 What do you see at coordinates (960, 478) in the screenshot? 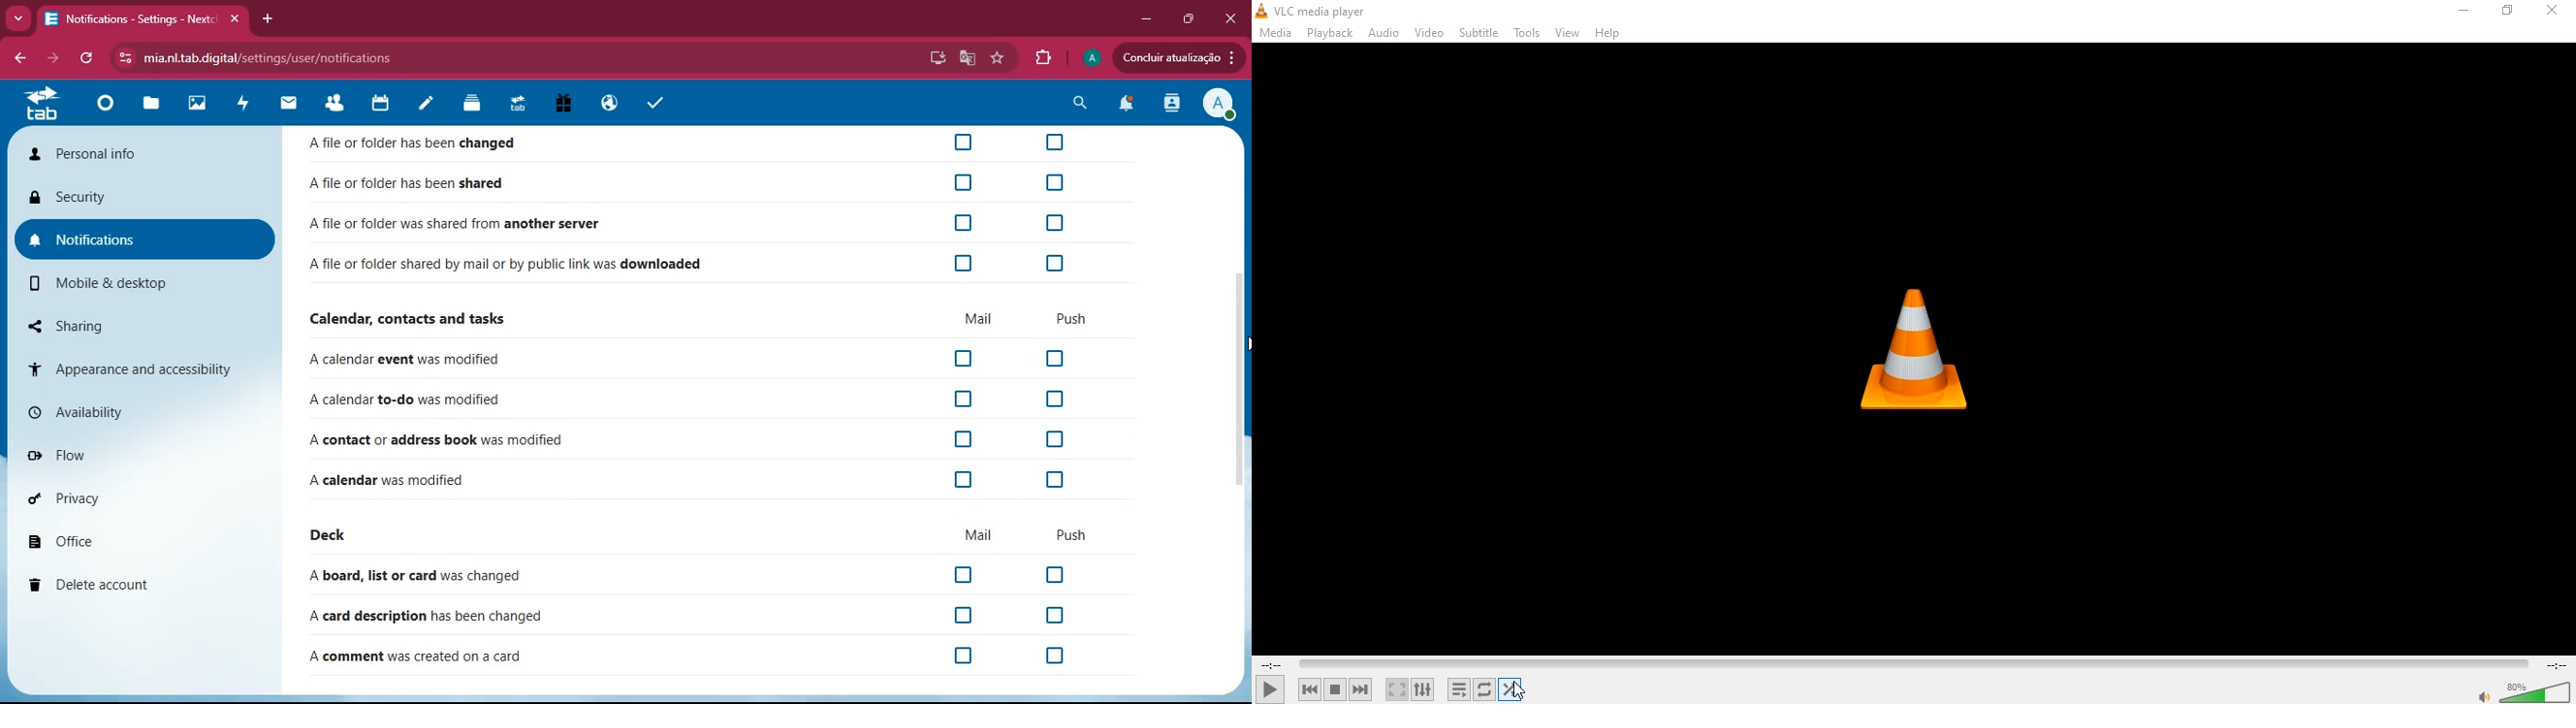
I see `off` at bounding box center [960, 478].